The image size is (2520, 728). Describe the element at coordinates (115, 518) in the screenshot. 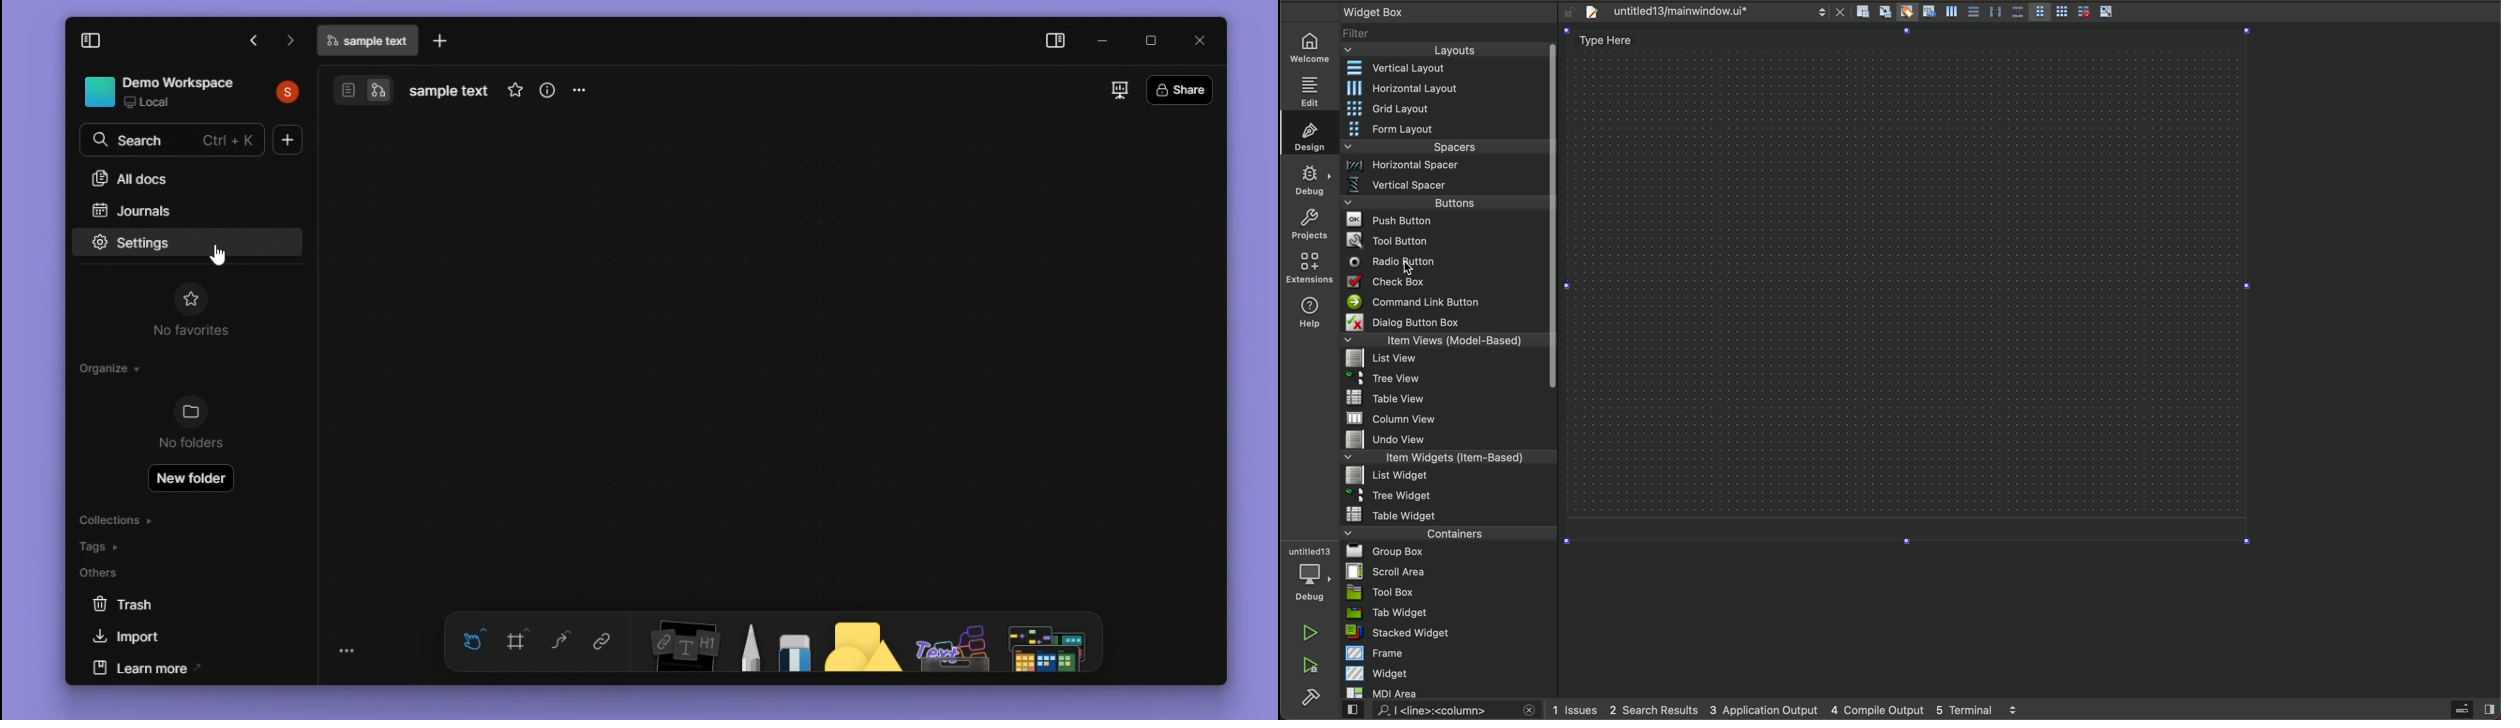

I see `collections` at that location.